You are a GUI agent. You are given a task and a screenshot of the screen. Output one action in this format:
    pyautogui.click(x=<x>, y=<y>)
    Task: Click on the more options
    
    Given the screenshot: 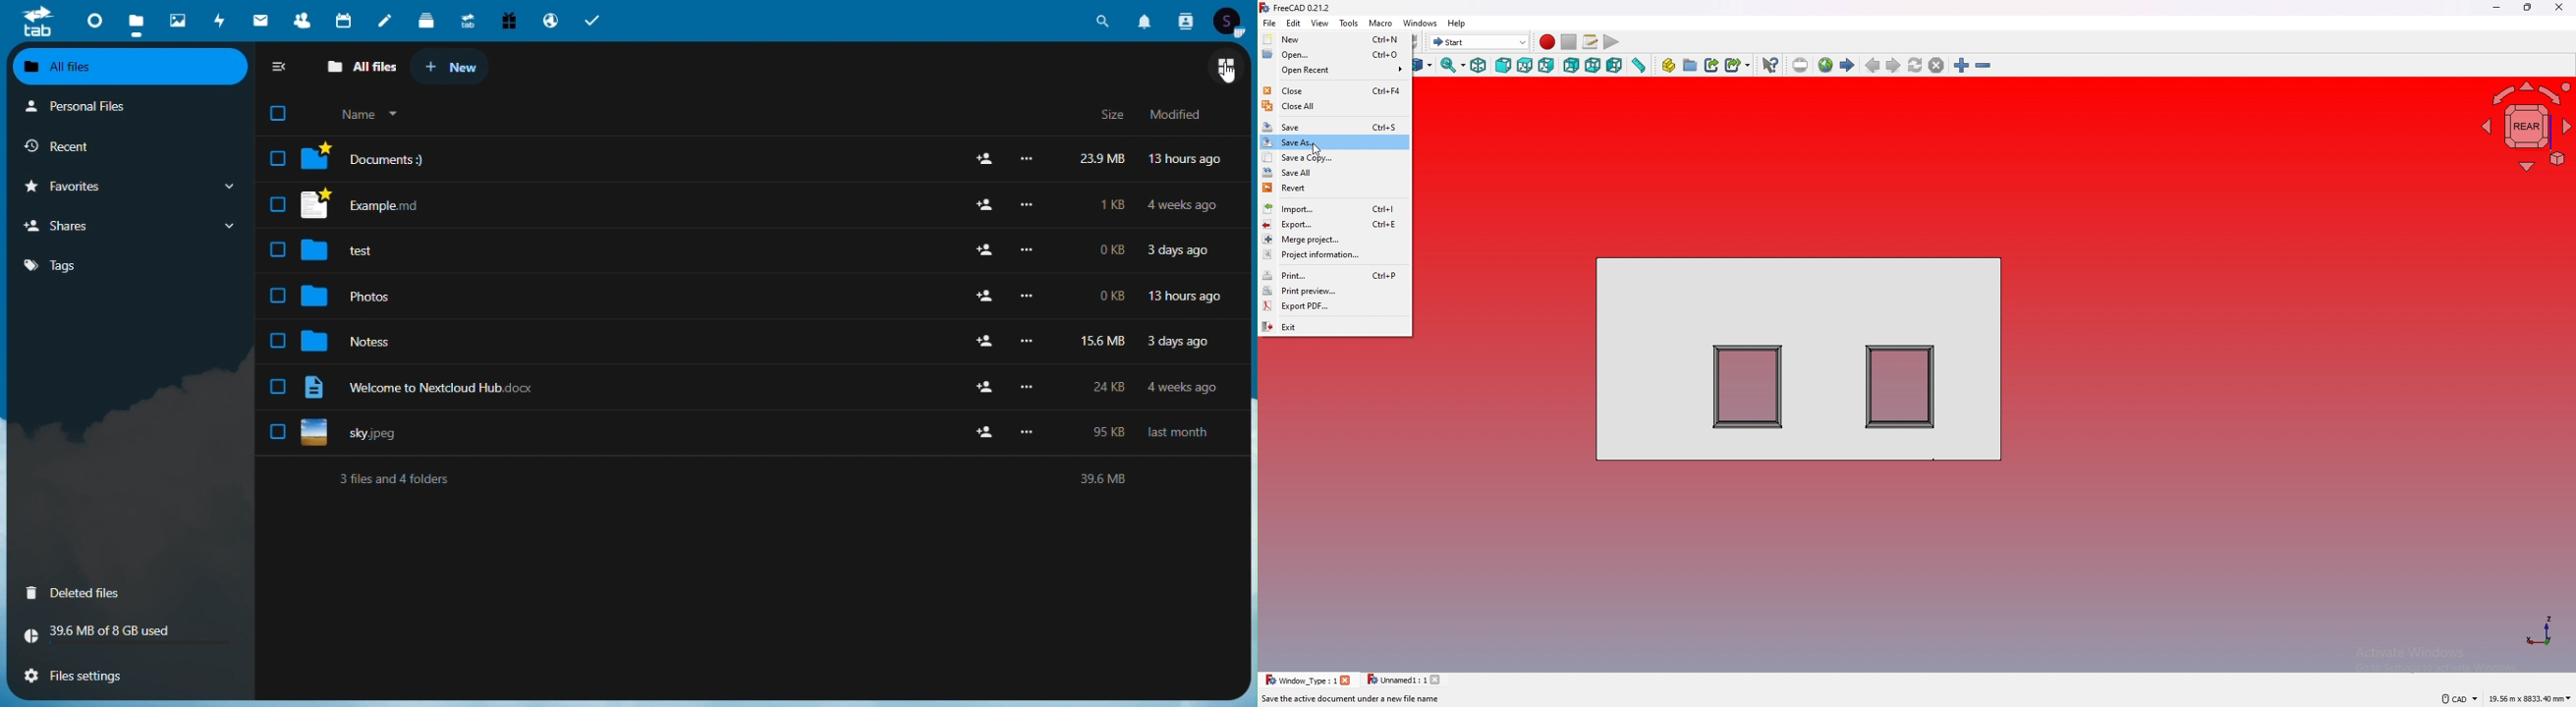 What is the action you would take?
    pyautogui.click(x=1026, y=432)
    